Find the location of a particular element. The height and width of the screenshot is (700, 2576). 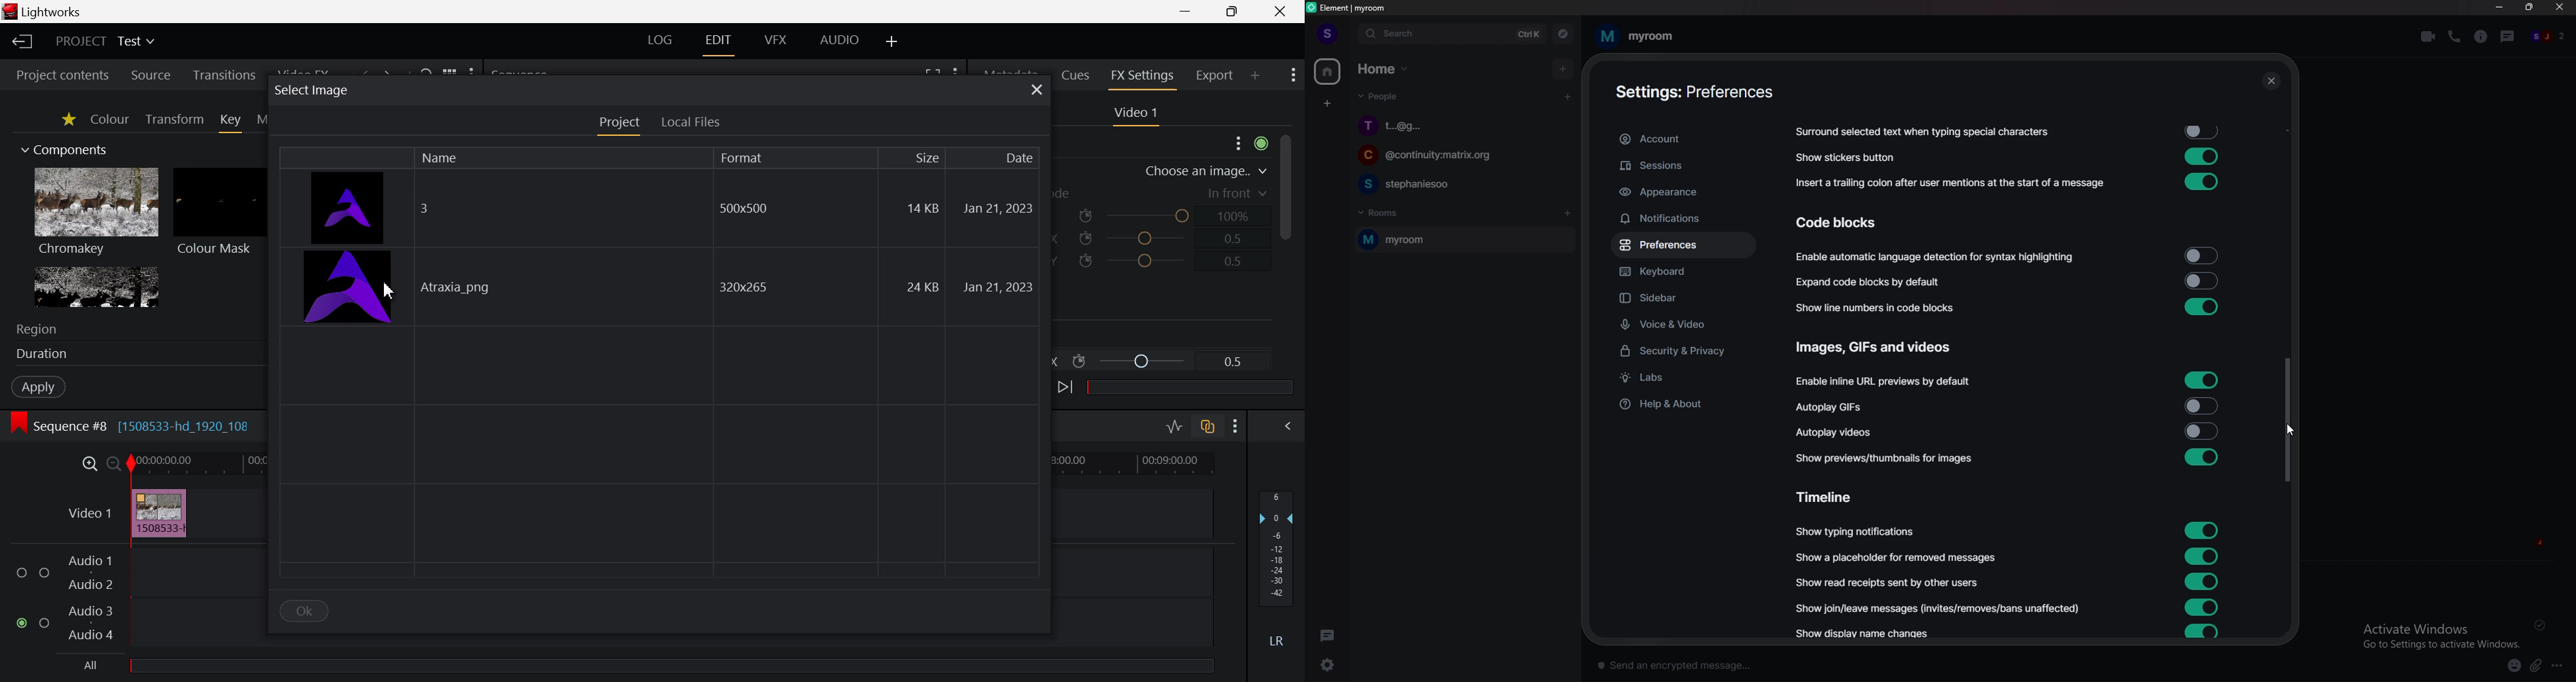

Video 1 is located at coordinates (85, 515).